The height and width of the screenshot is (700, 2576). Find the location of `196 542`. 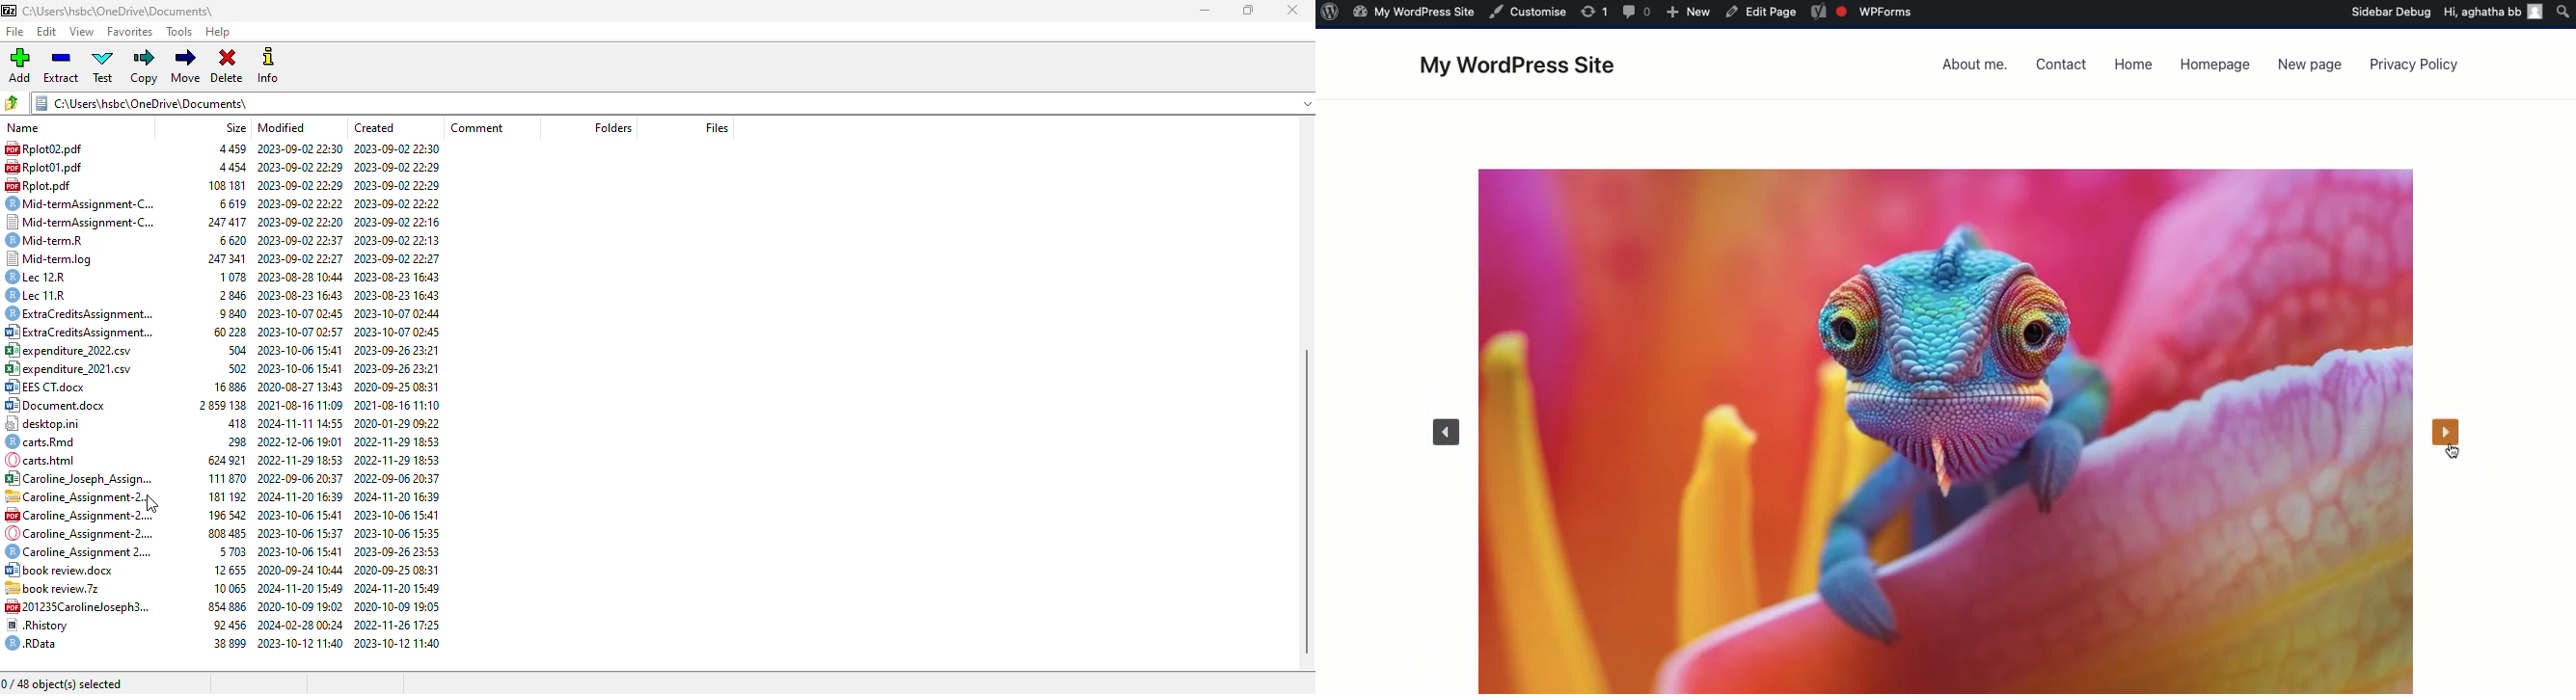

196 542 is located at coordinates (223, 514).